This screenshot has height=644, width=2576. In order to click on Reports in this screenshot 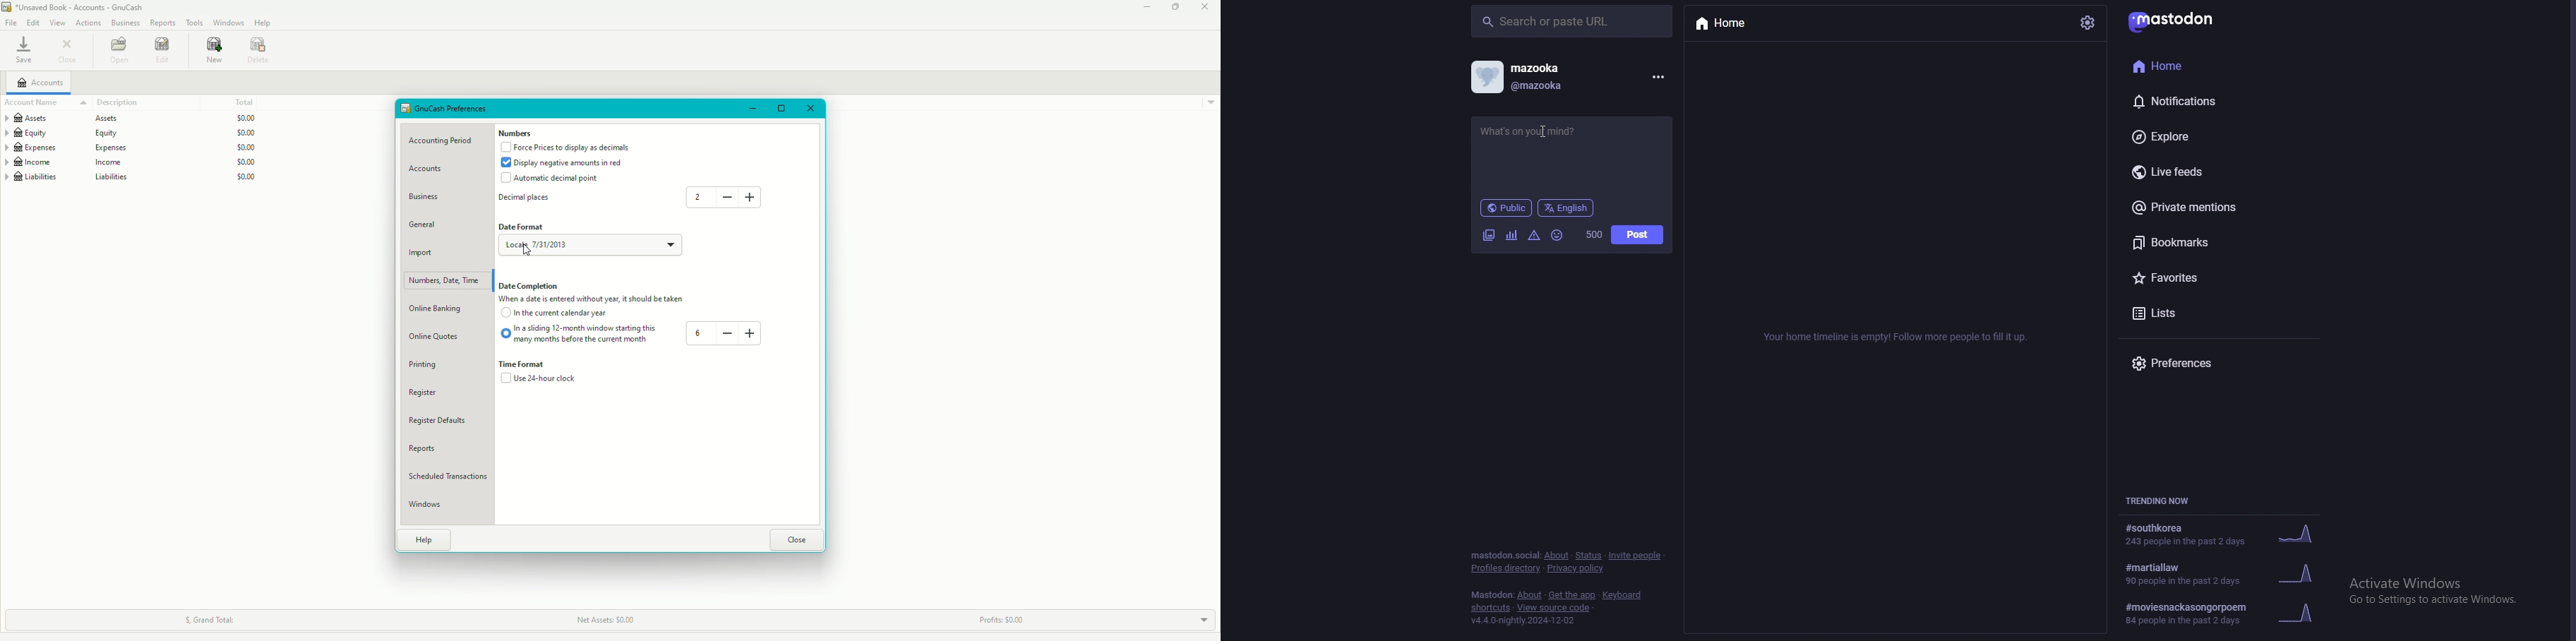, I will do `click(163, 23)`.